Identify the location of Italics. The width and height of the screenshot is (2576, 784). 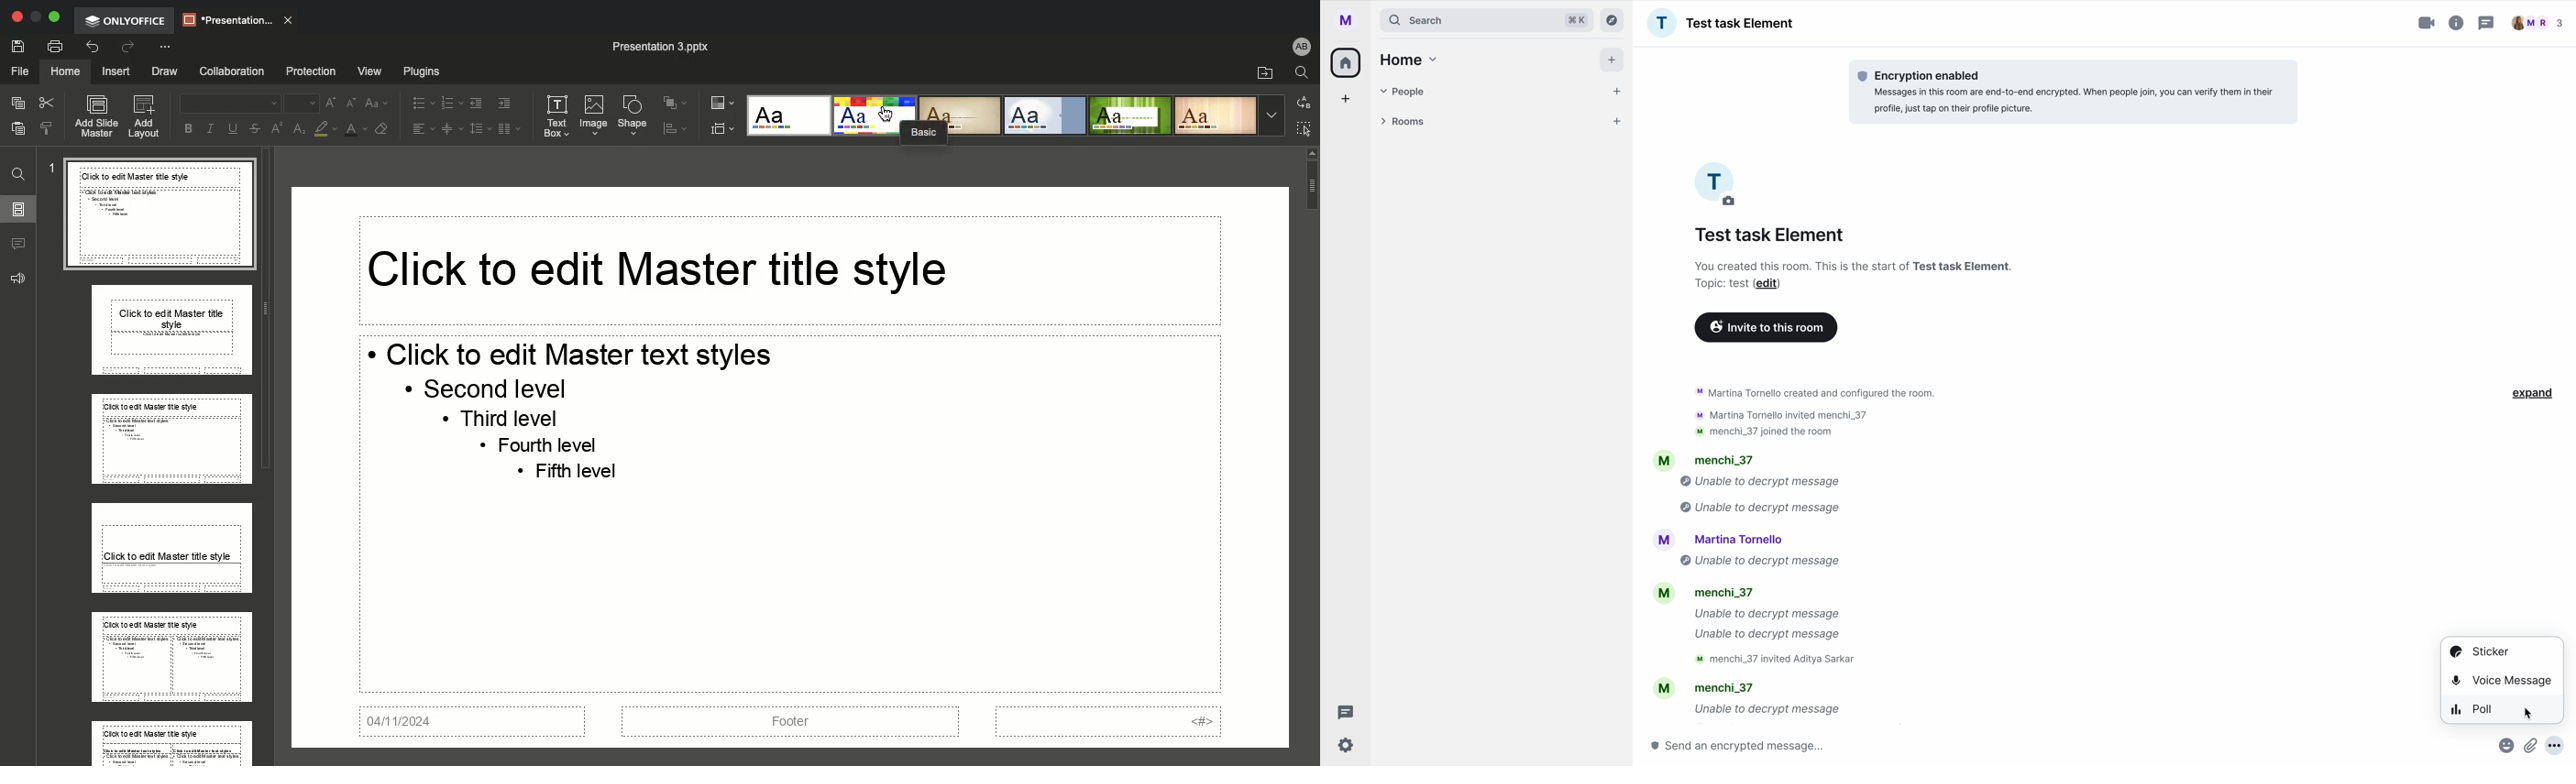
(213, 126).